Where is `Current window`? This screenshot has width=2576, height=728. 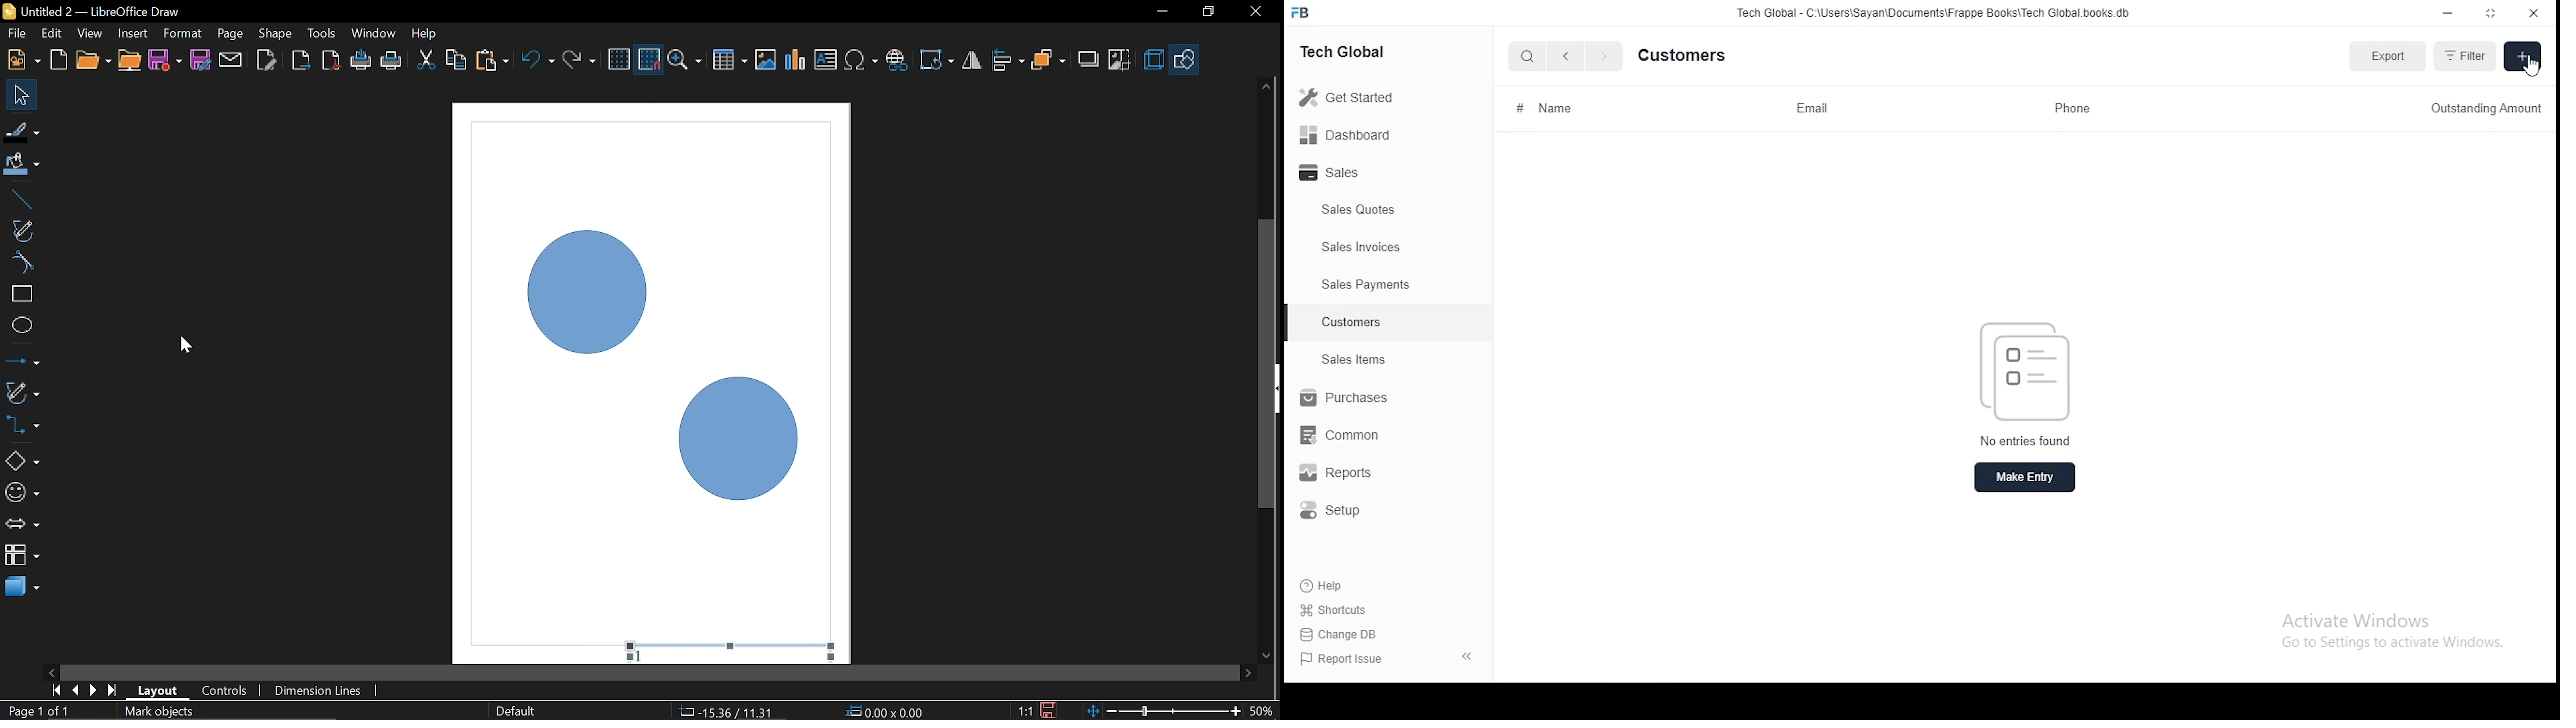
Current window is located at coordinates (90, 11).